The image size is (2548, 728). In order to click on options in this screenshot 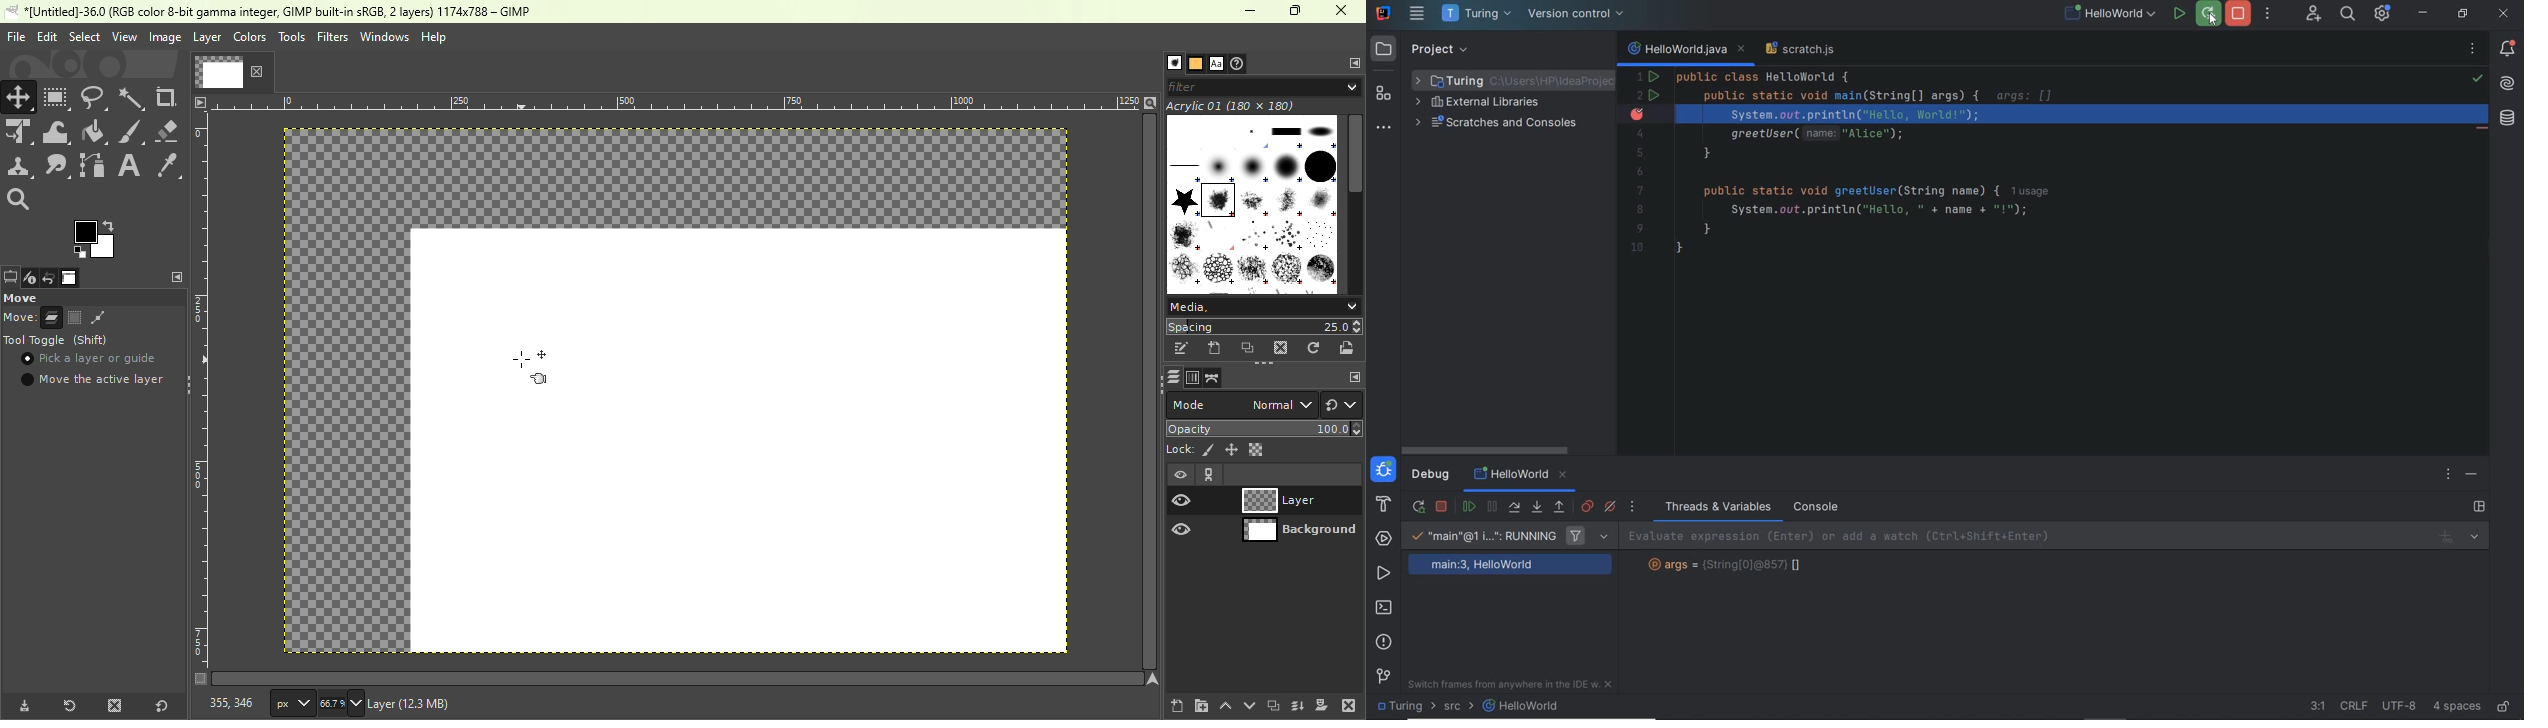, I will do `click(2450, 476)`.